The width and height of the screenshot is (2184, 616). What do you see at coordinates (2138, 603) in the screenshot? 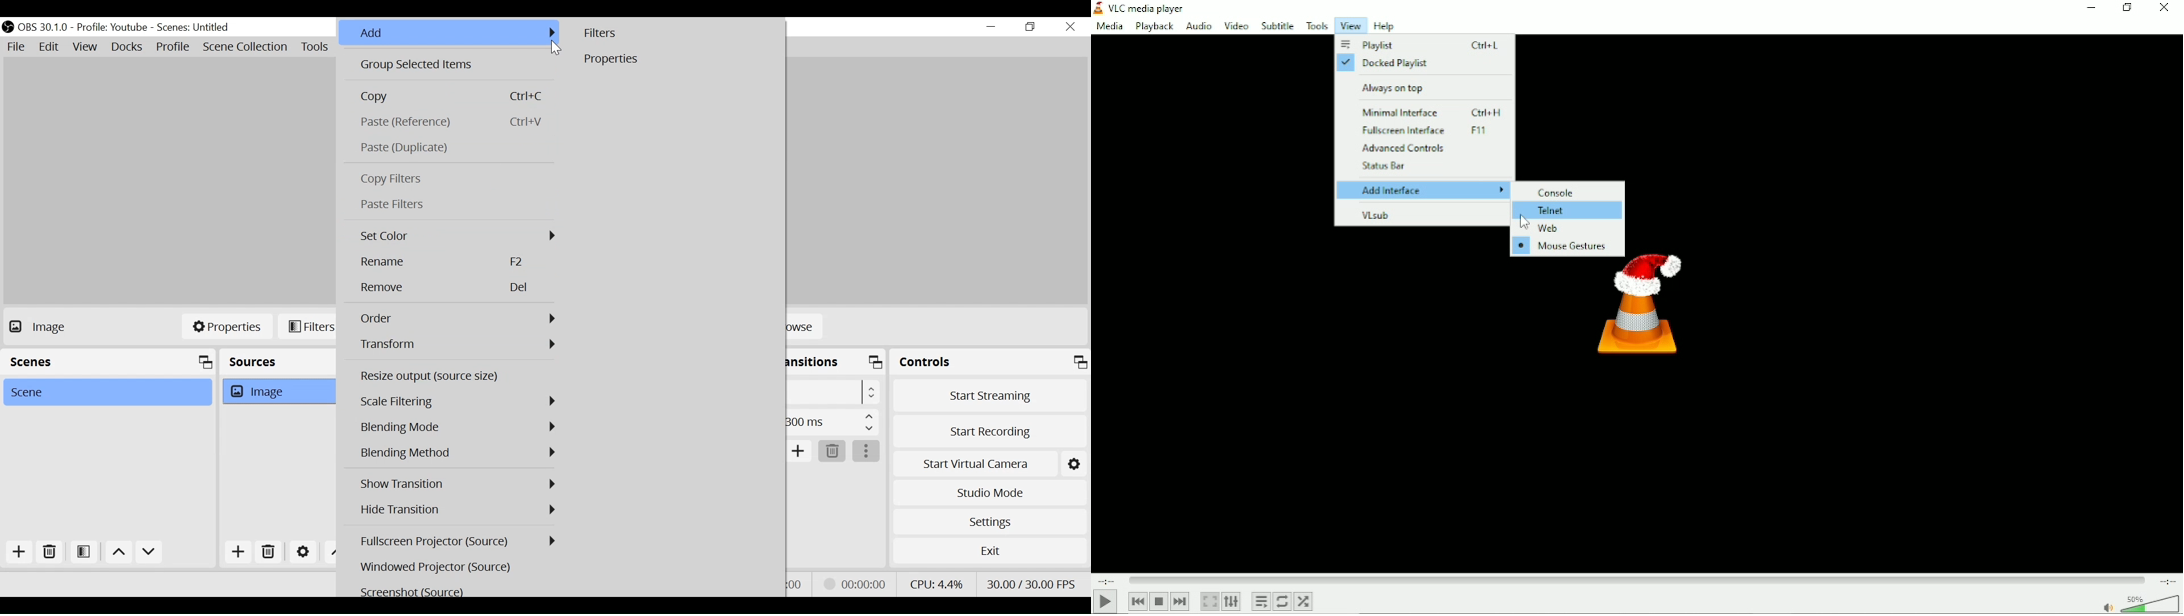
I see `Volume` at bounding box center [2138, 603].